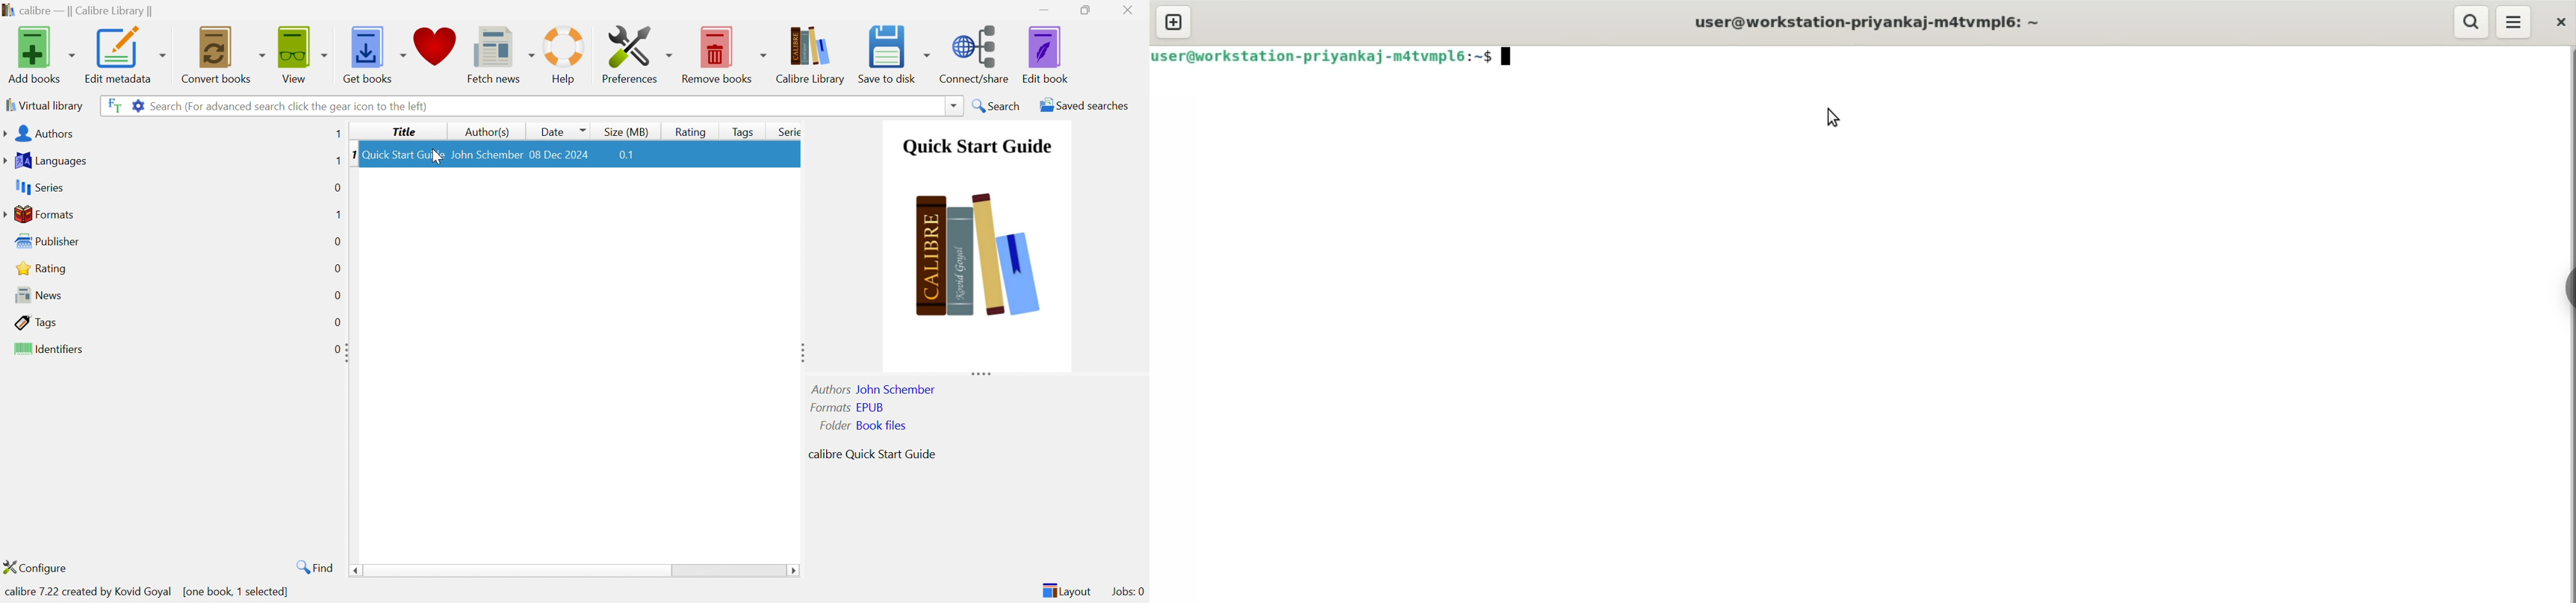  I want to click on Search, so click(997, 105).